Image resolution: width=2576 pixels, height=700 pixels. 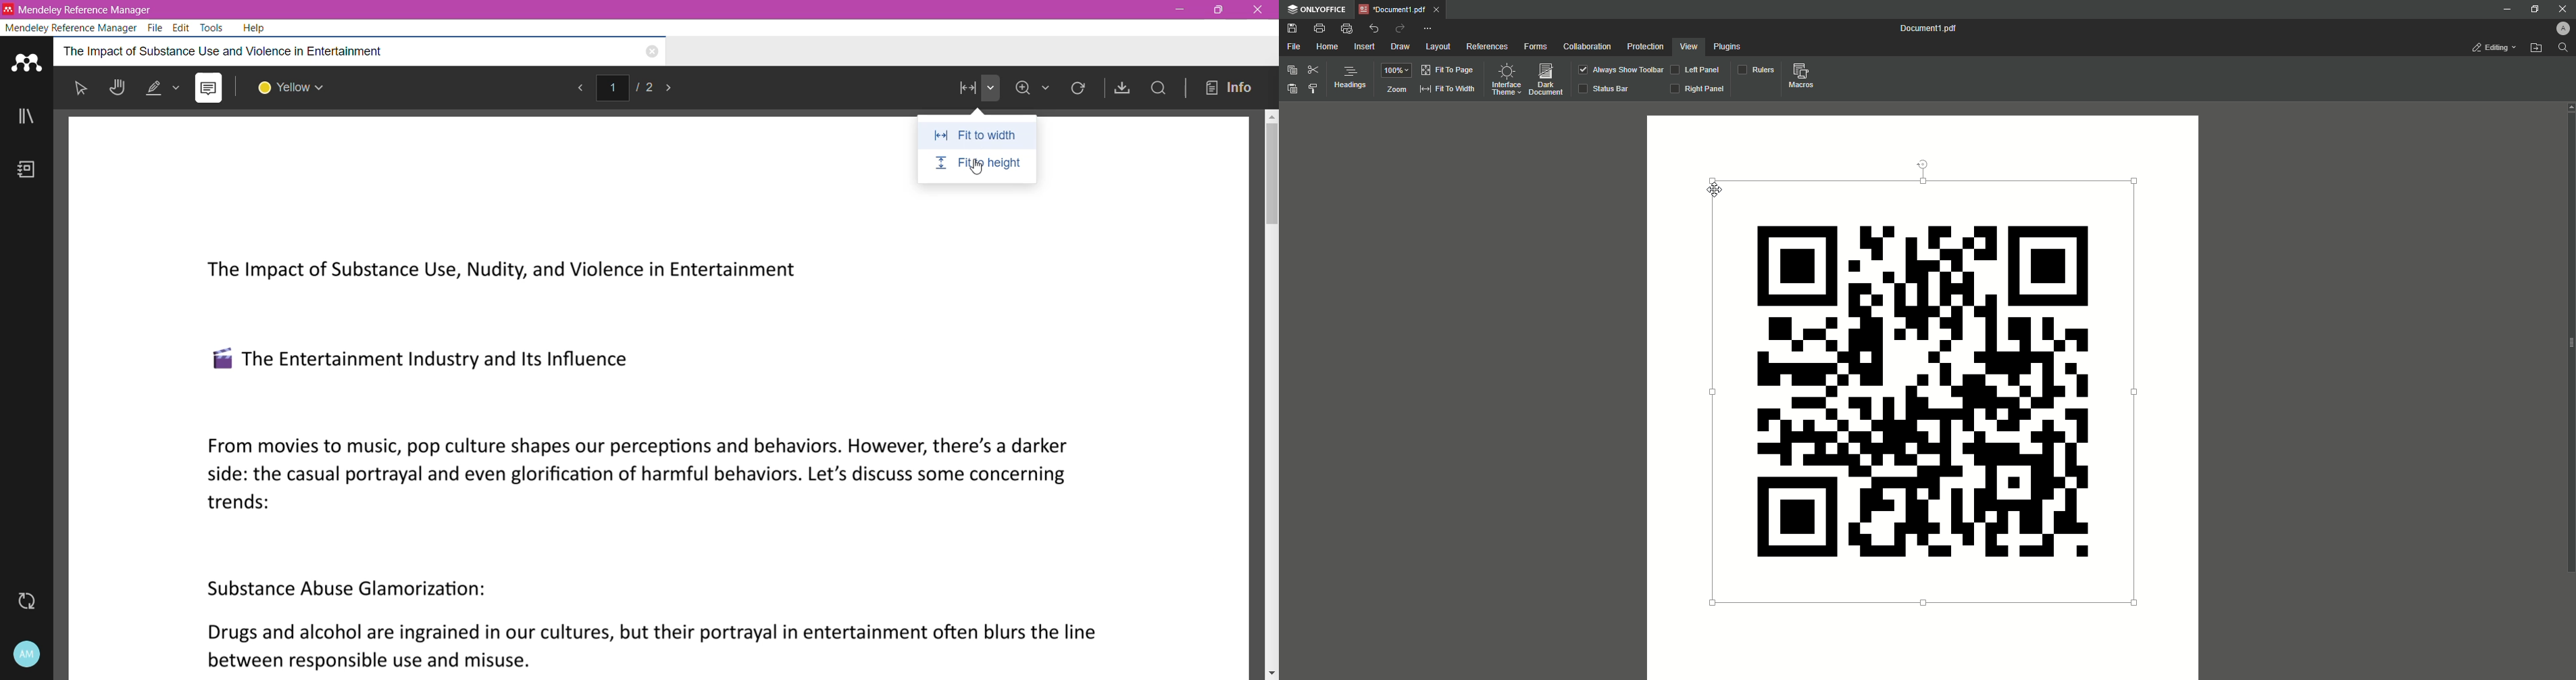 I want to click on Restore Down, so click(x=1219, y=9).